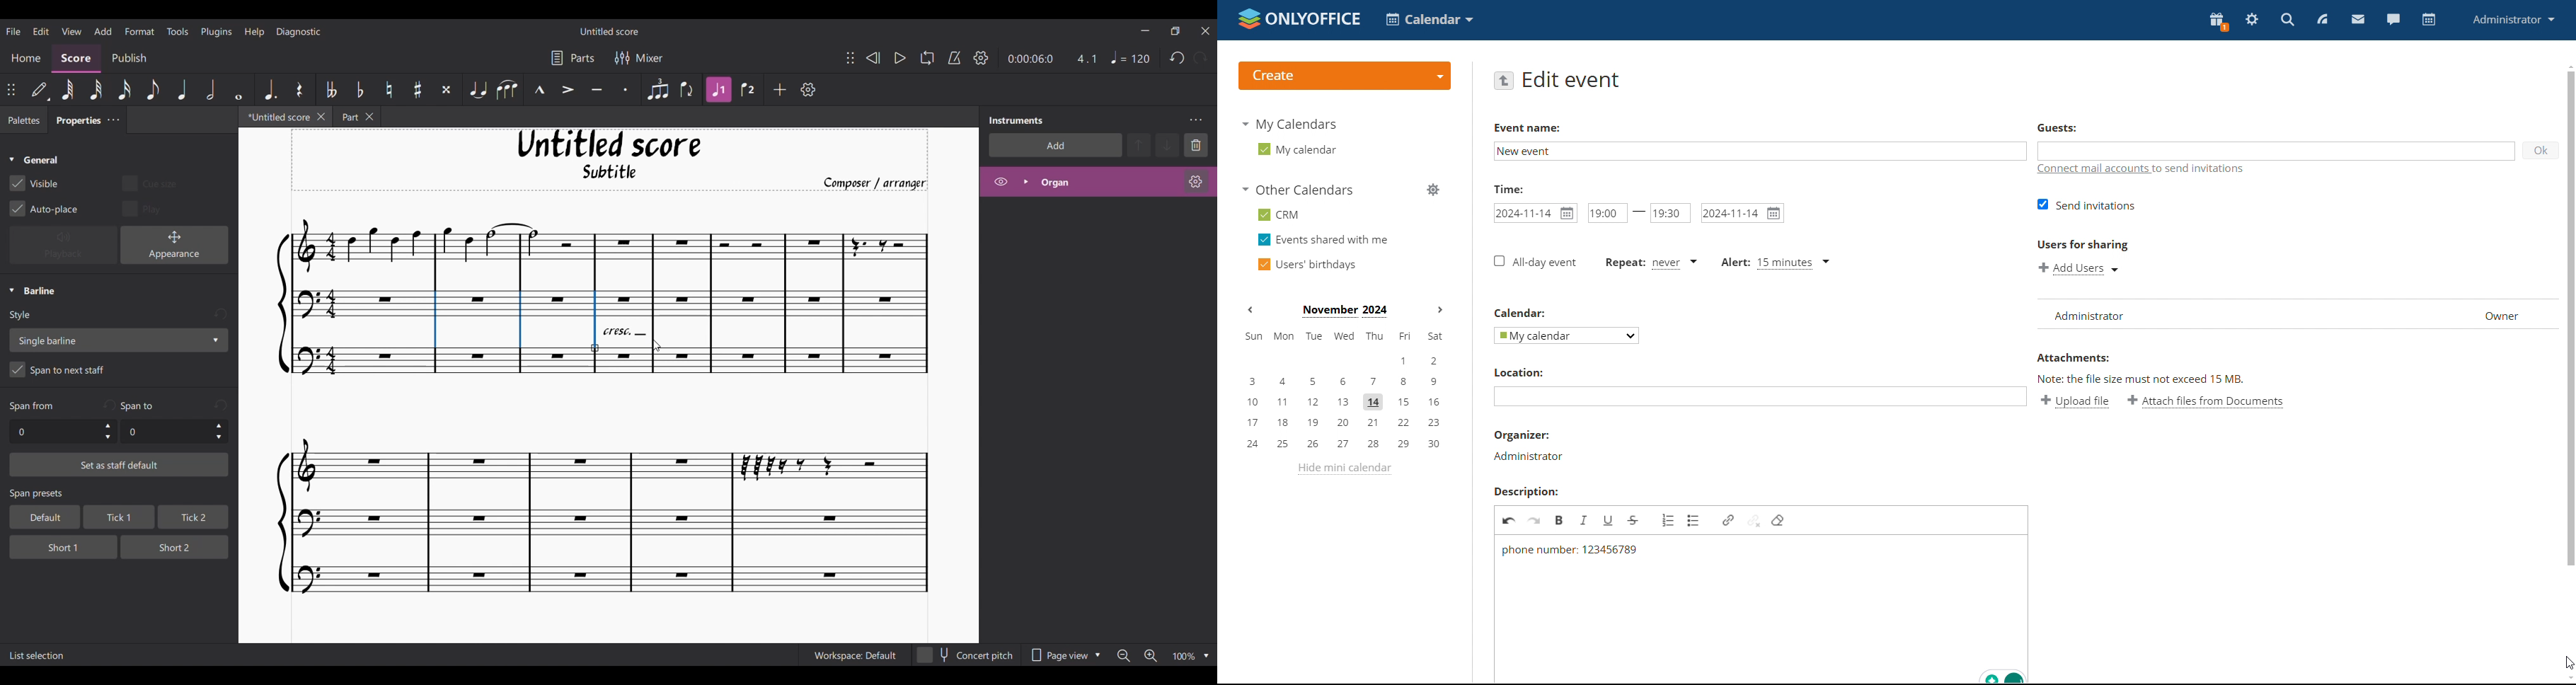 Image resolution: width=2576 pixels, height=700 pixels. What do you see at coordinates (1522, 435) in the screenshot?
I see `organizer` at bounding box center [1522, 435].